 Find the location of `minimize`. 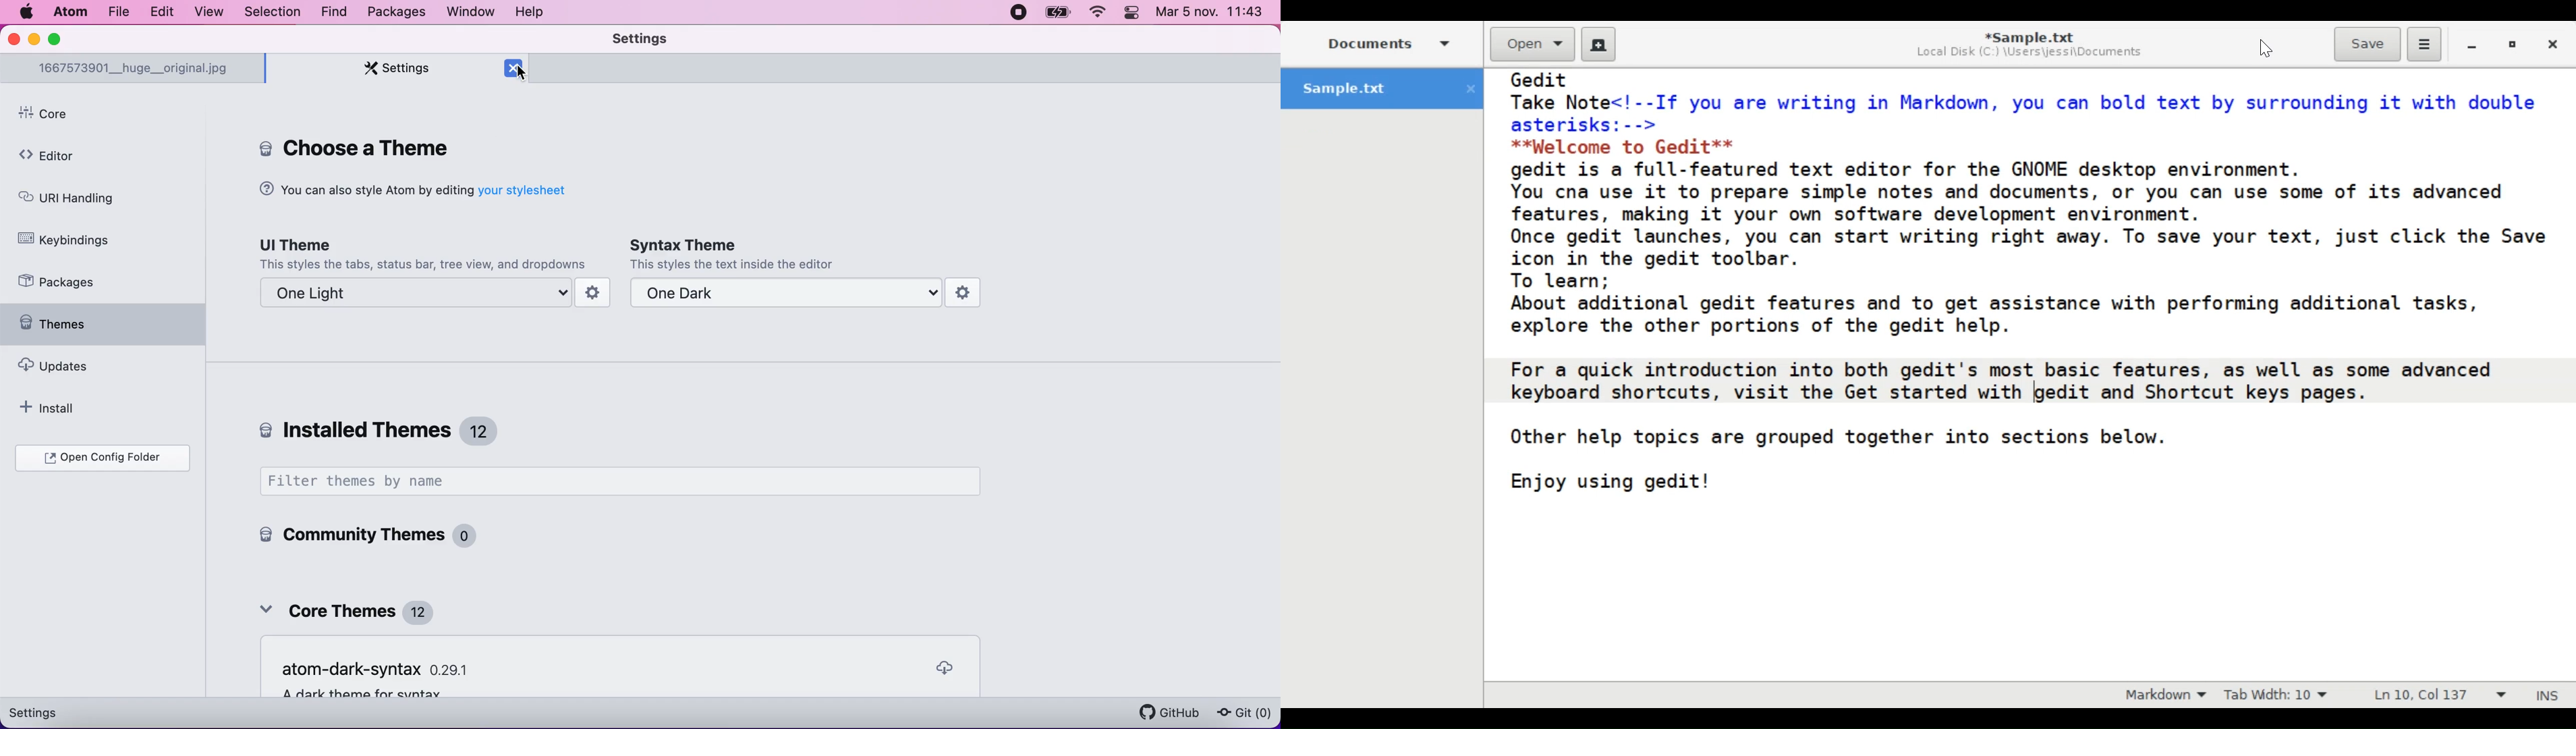

minimize is located at coordinates (2473, 46).